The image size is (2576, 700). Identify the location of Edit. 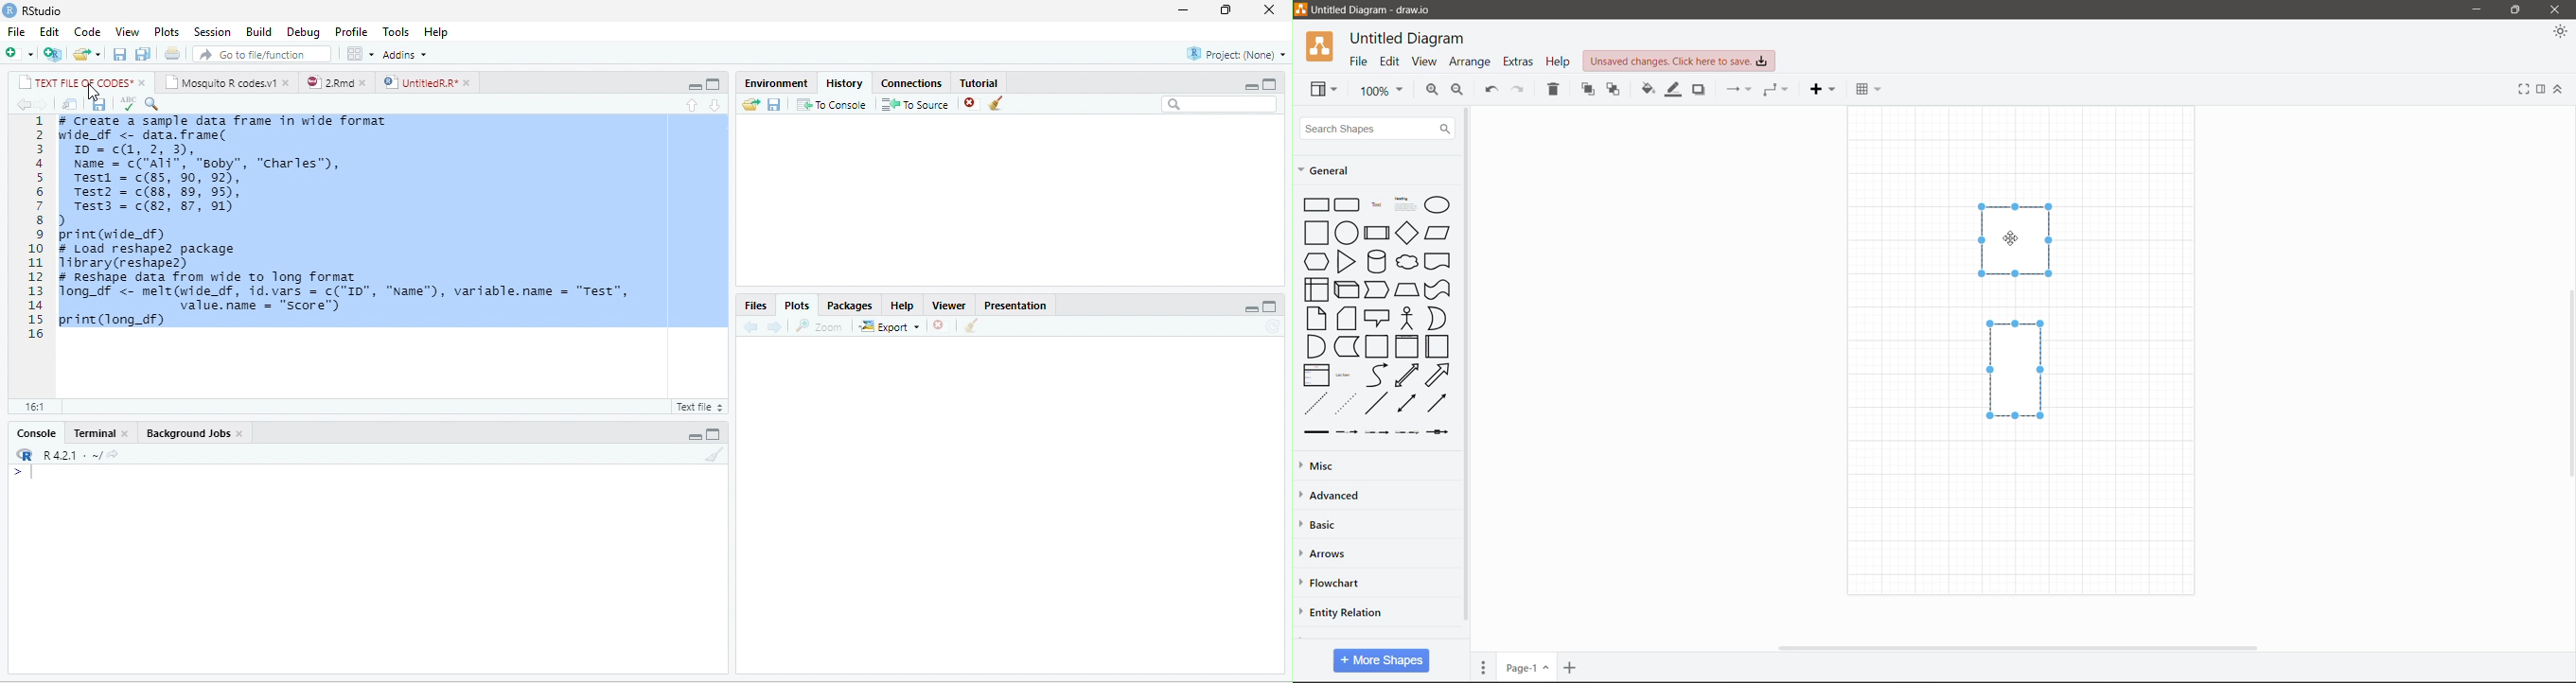
(1390, 62).